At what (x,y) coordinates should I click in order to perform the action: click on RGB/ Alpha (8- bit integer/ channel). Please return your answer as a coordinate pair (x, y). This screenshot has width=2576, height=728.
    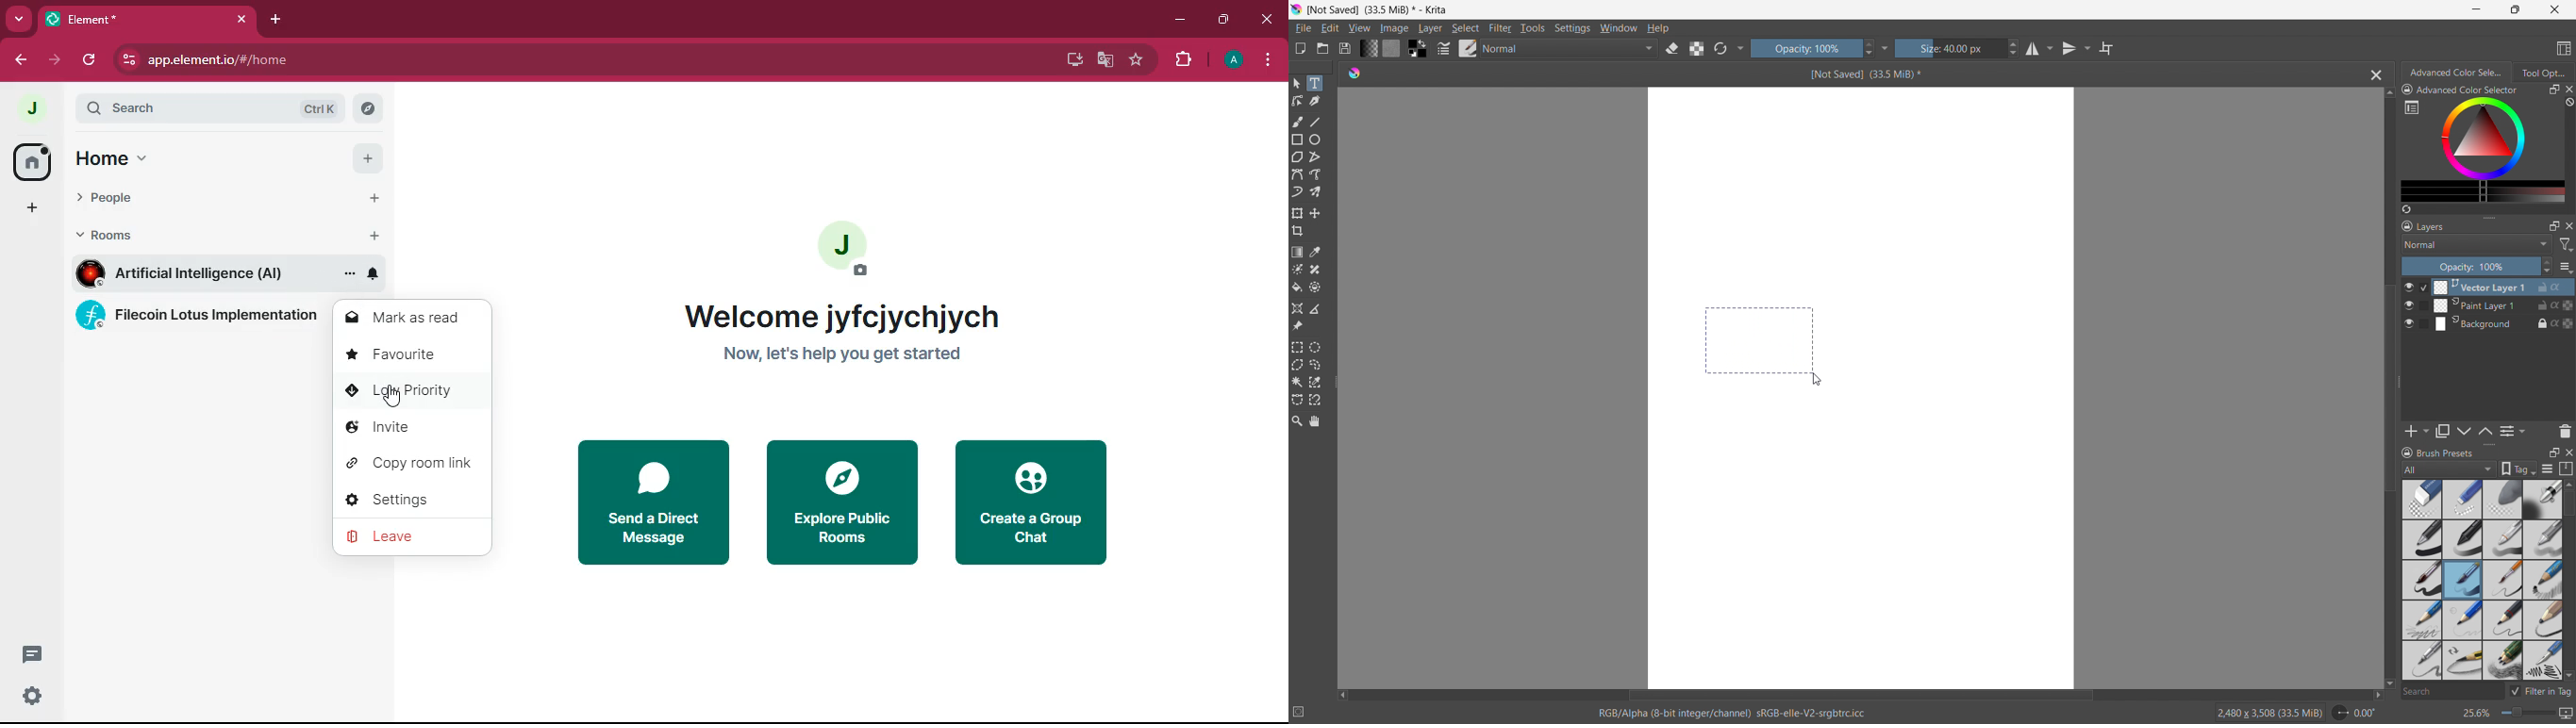
    Looking at the image, I should click on (1733, 715).